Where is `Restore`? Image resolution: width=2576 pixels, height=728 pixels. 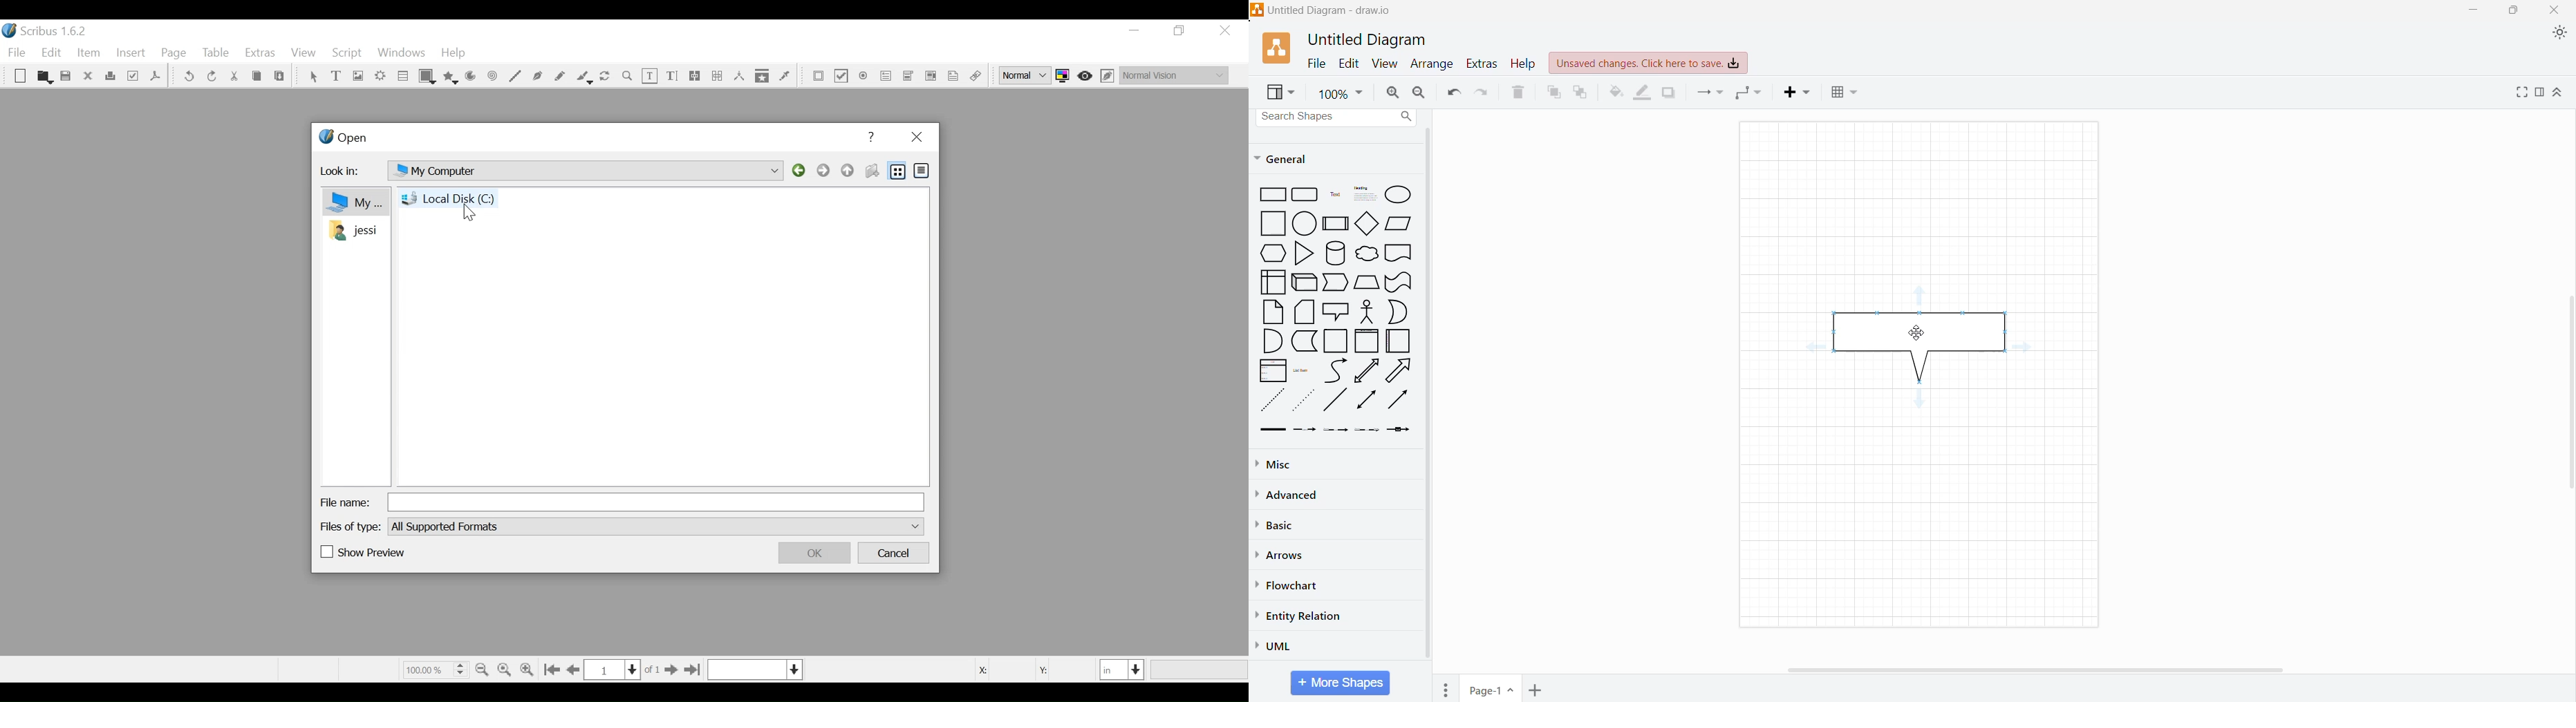 Restore is located at coordinates (1180, 31).